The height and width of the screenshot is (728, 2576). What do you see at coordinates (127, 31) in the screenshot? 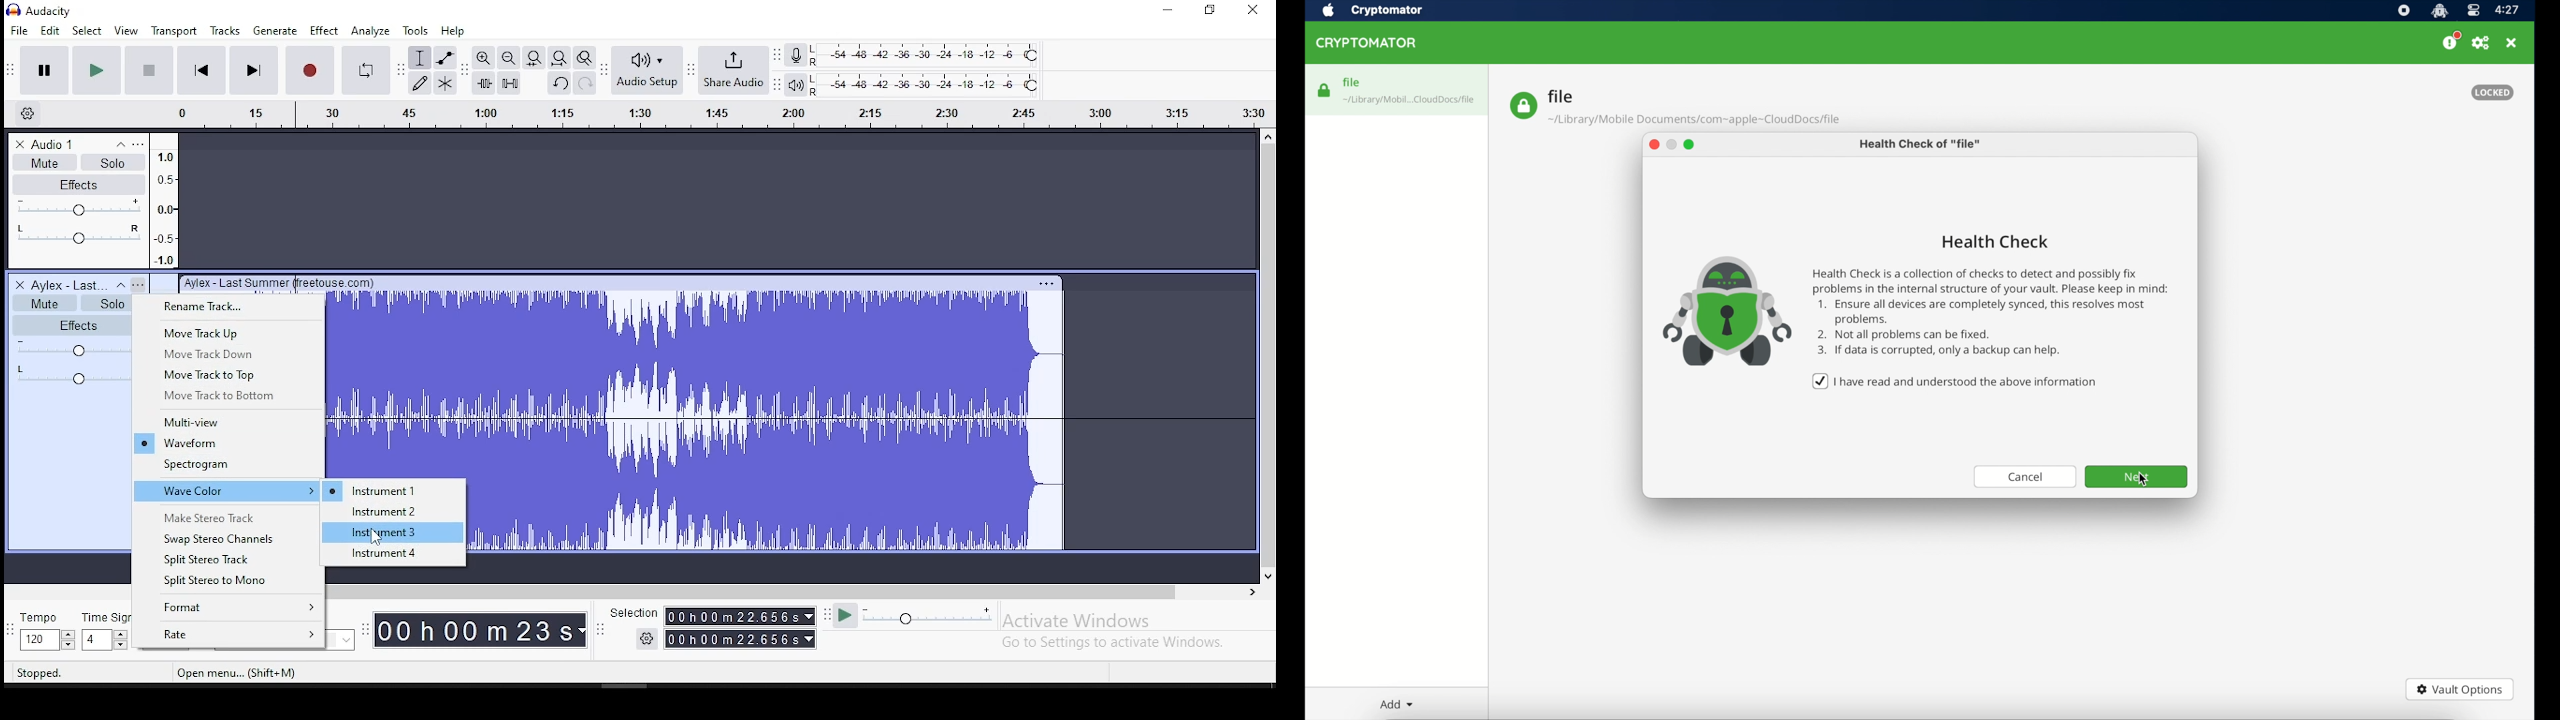
I see `view` at bounding box center [127, 31].